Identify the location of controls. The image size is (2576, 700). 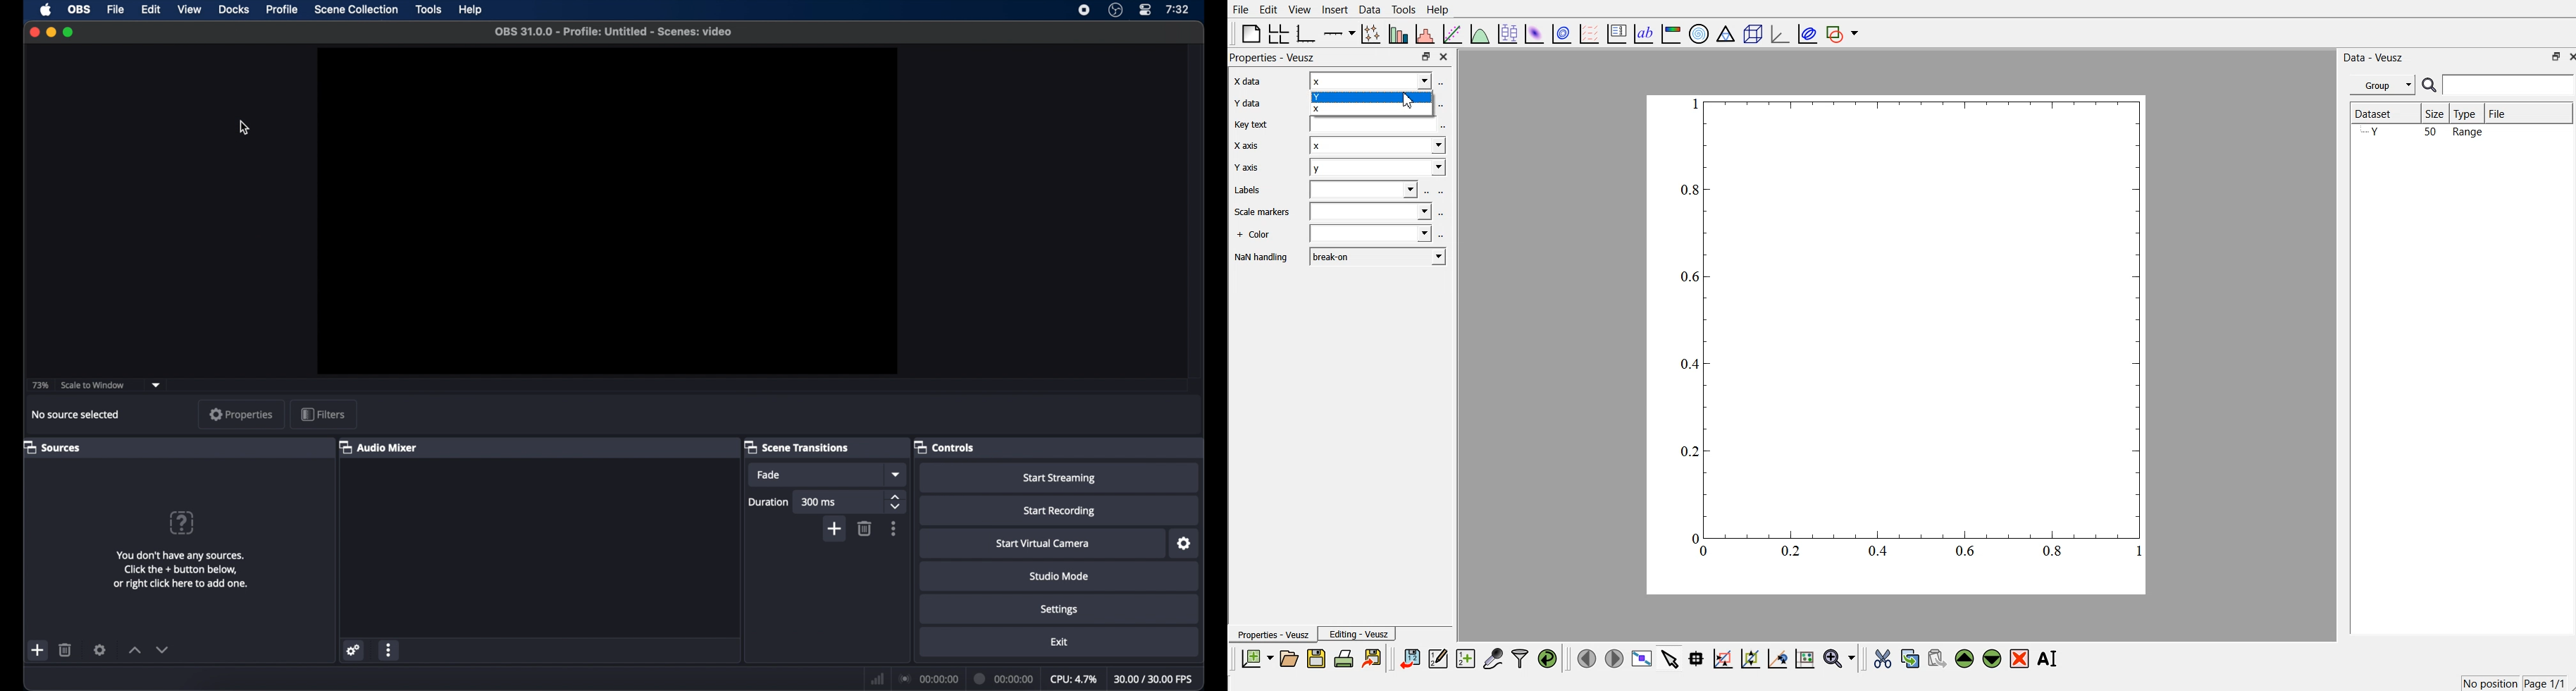
(944, 447).